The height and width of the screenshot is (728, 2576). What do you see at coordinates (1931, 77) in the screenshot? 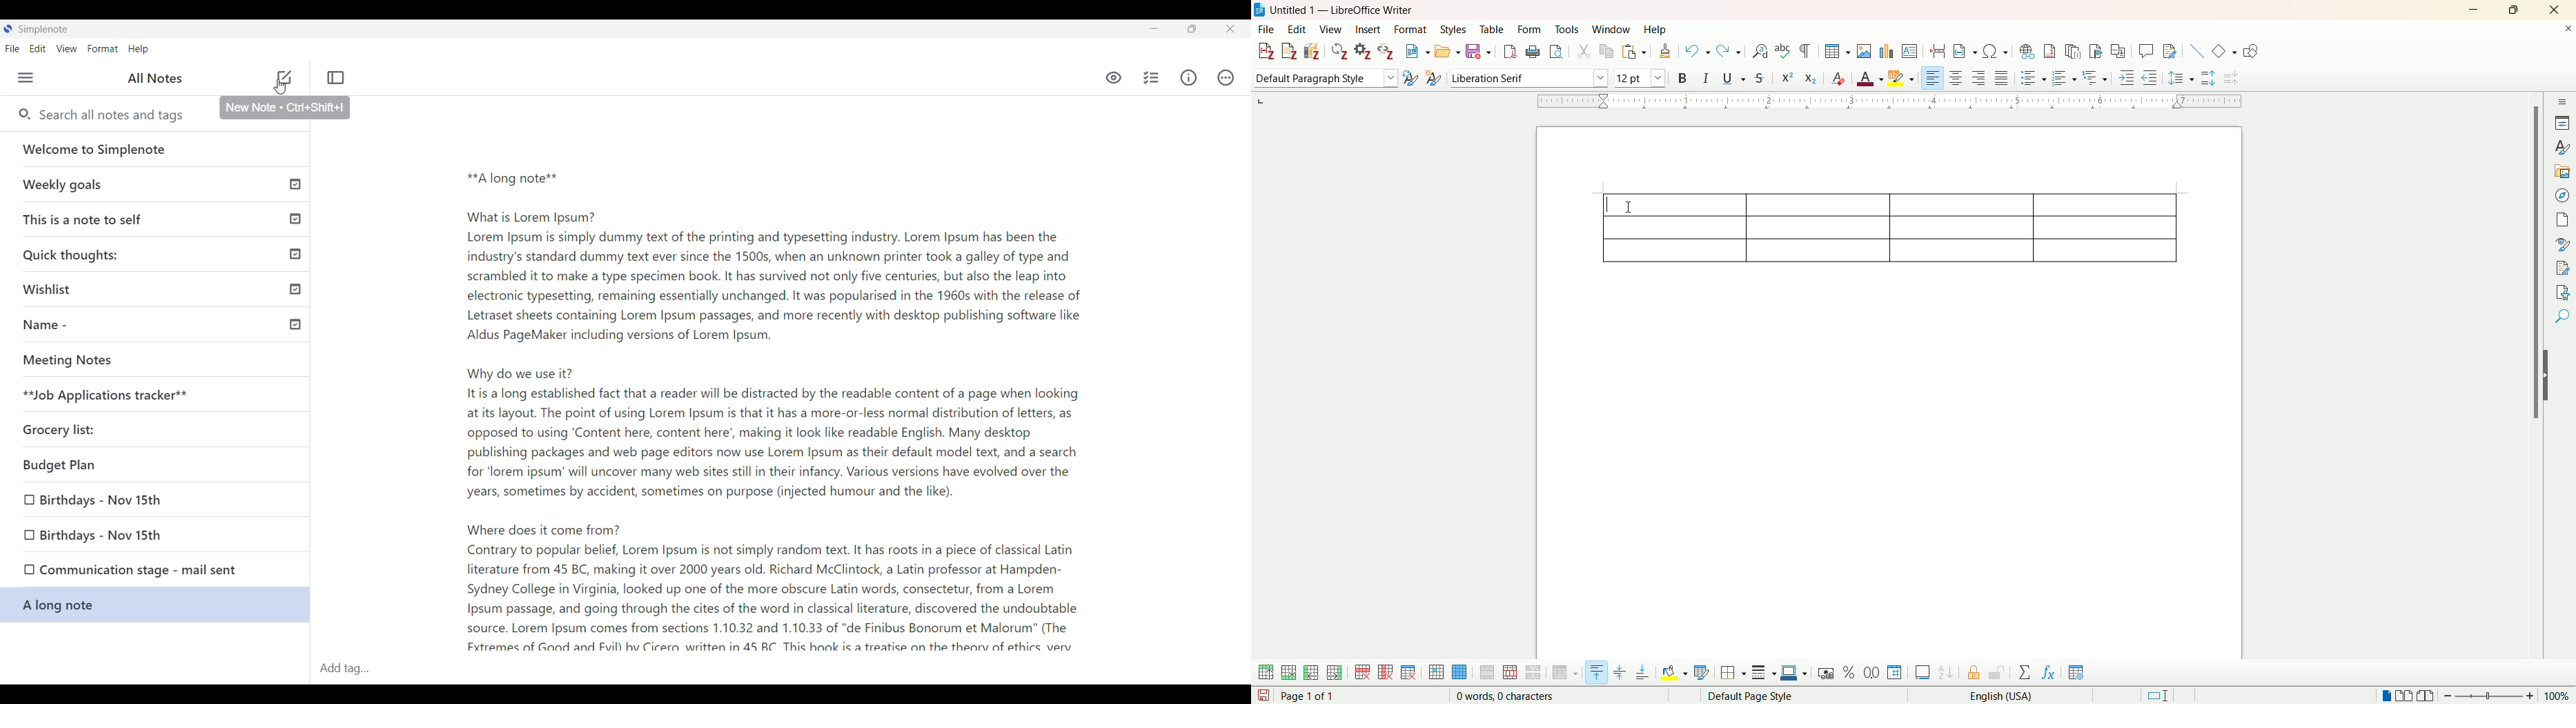
I see `align left` at bounding box center [1931, 77].